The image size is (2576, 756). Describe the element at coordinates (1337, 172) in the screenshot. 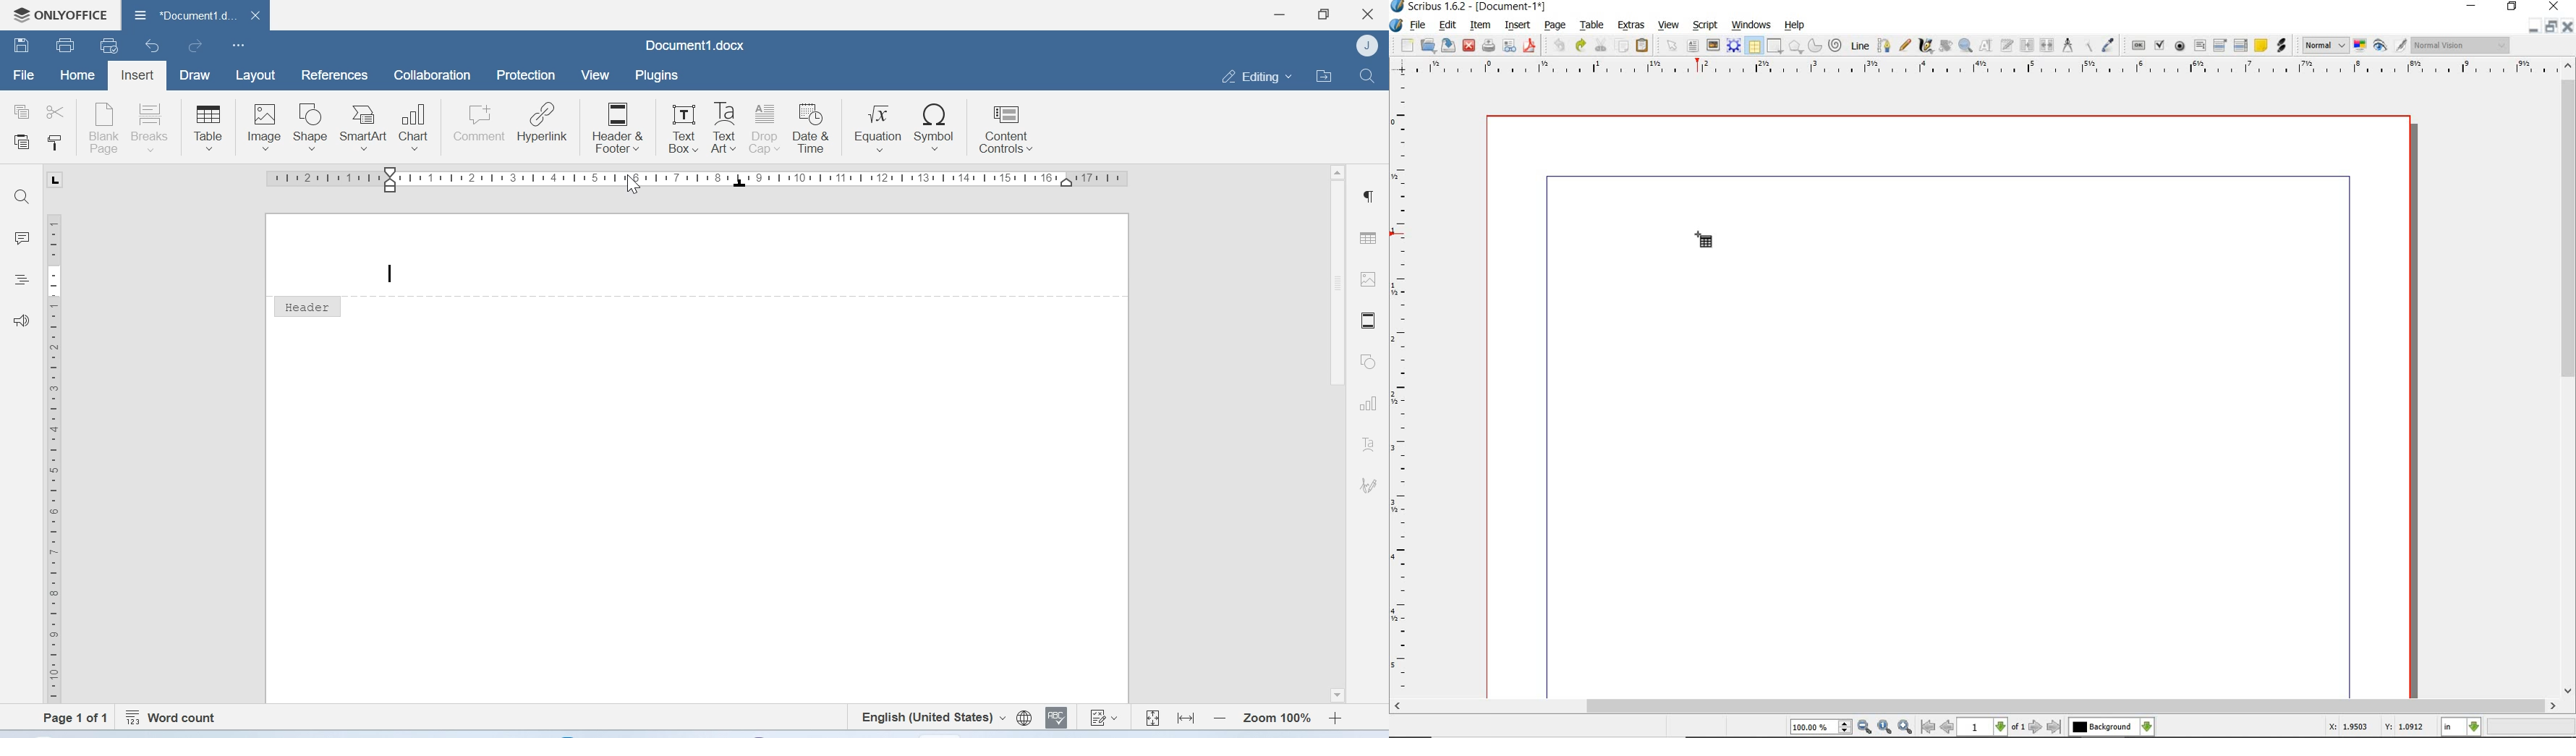

I see `Scroll up` at that location.